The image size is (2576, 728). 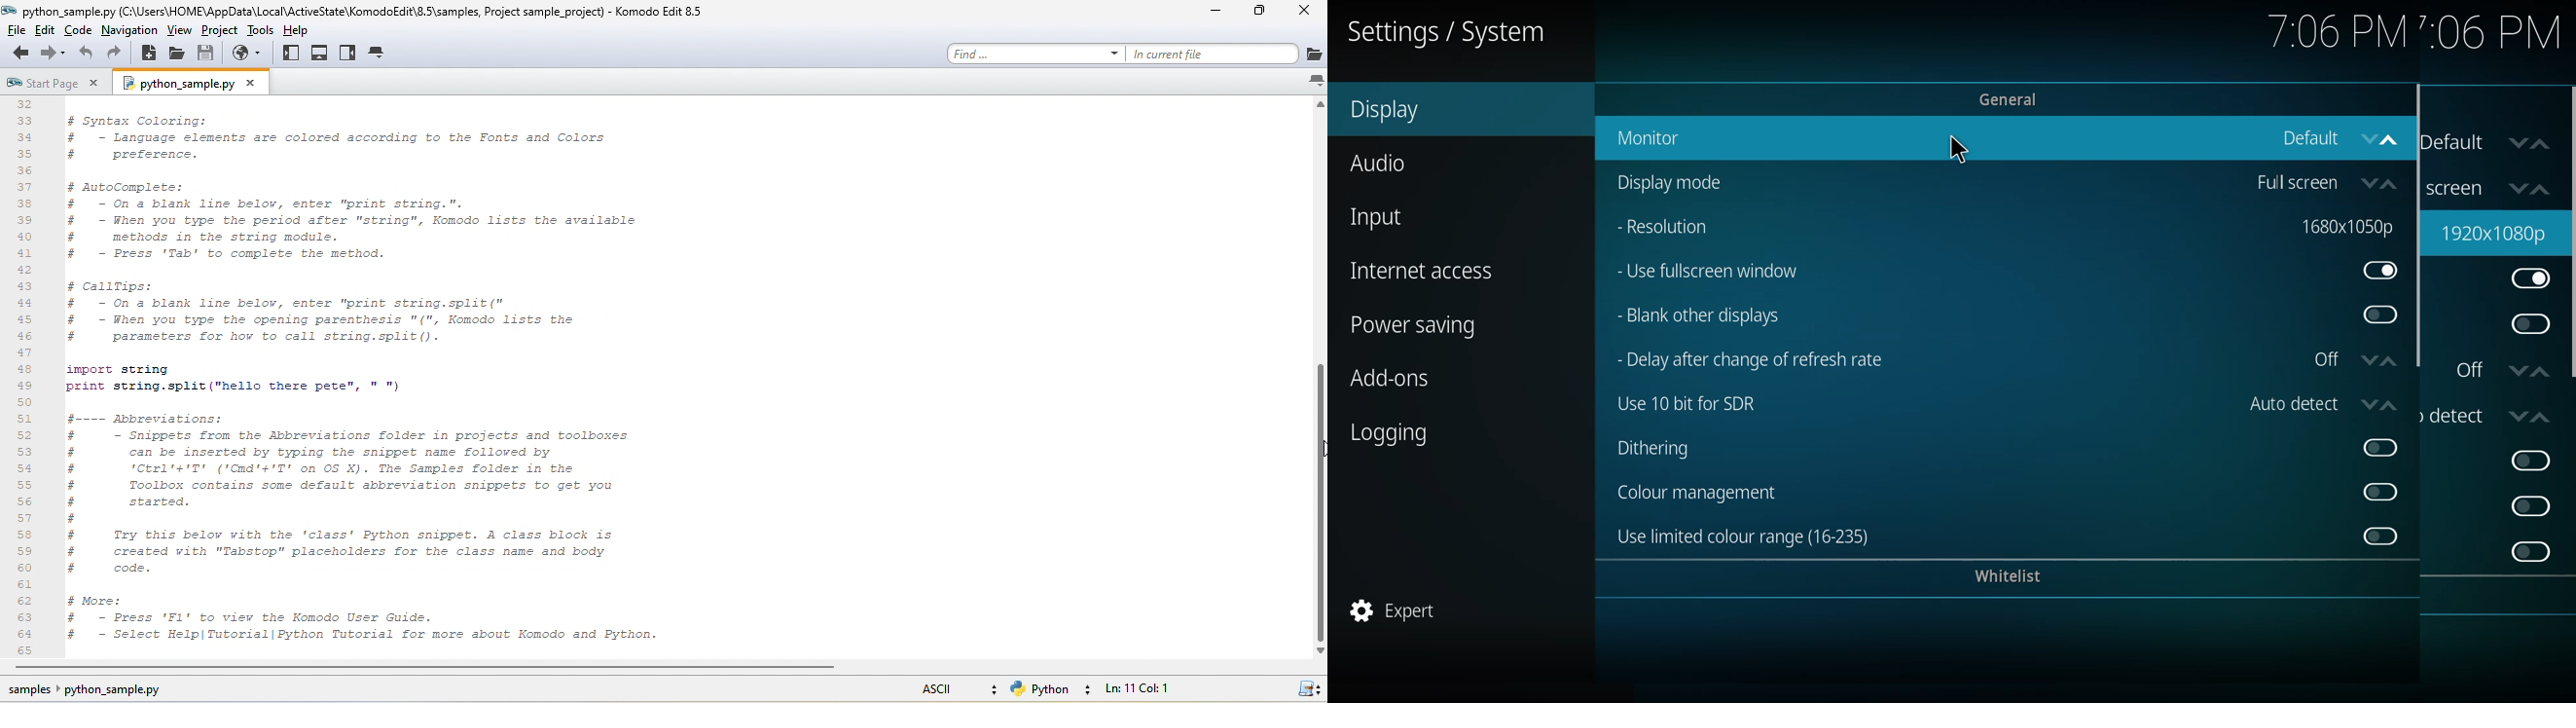 I want to click on expert, so click(x=1412, y=610).